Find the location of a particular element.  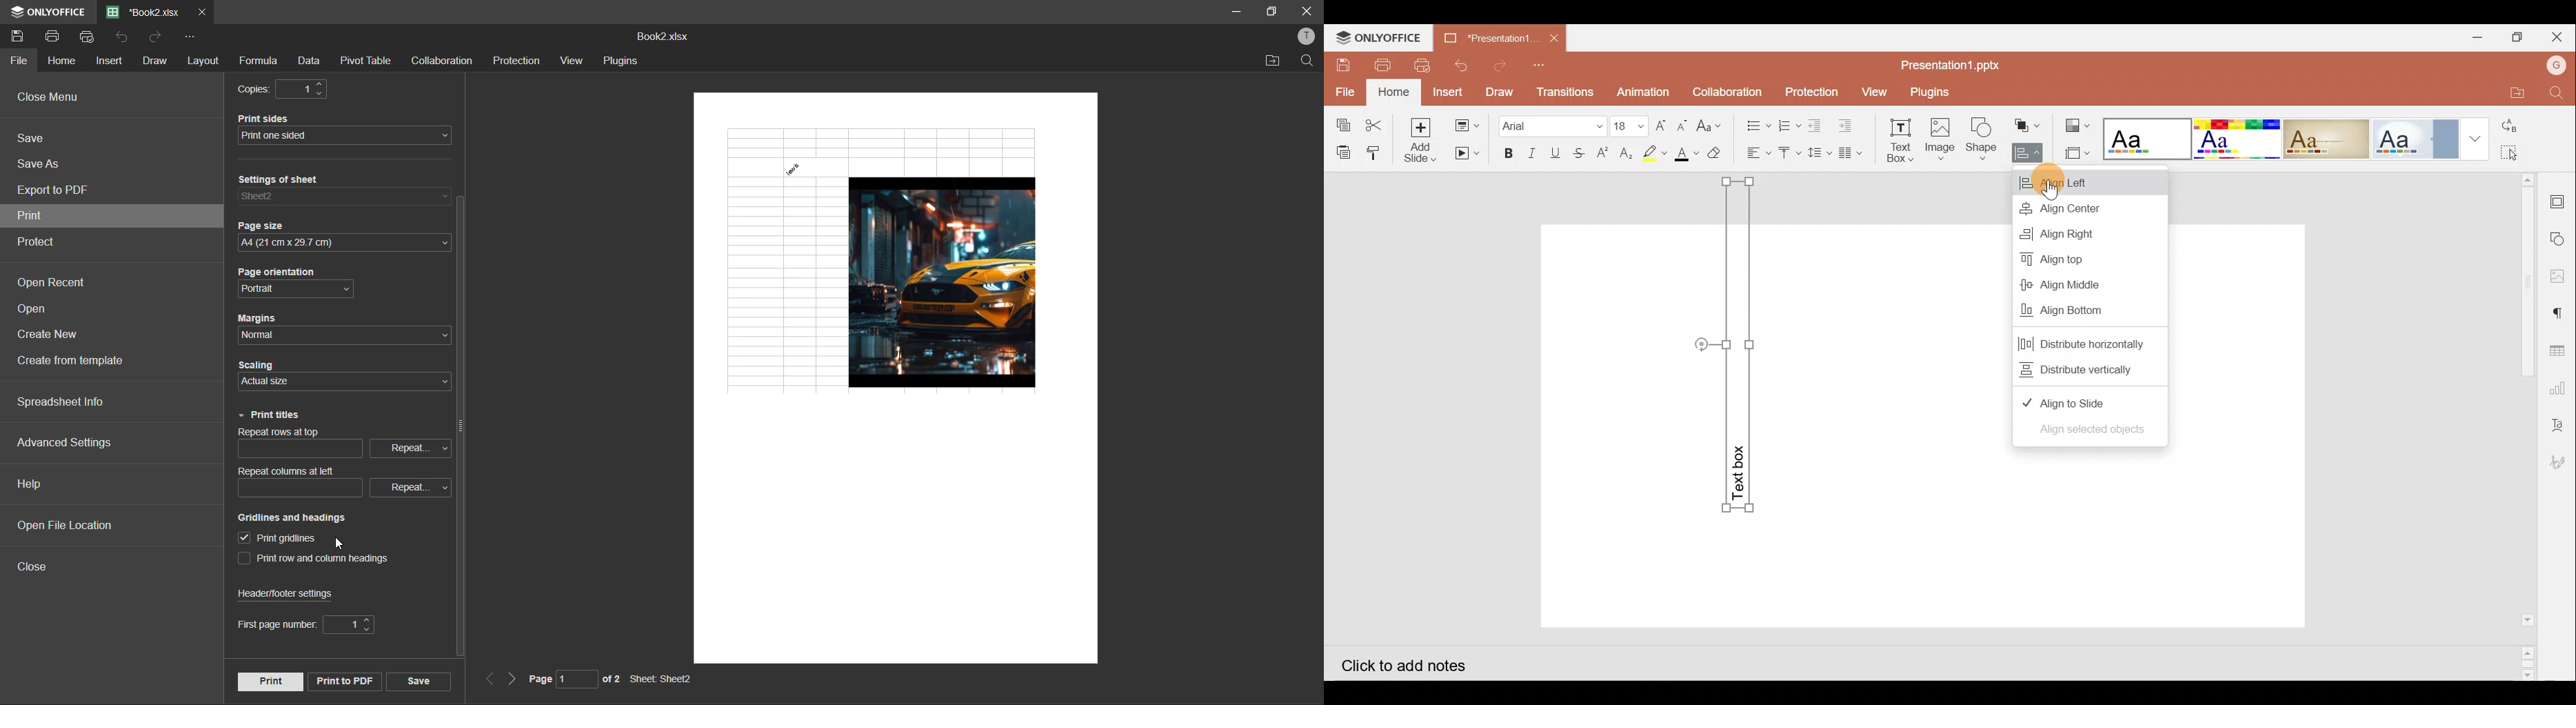

find is located at coordinates (1311, 64).